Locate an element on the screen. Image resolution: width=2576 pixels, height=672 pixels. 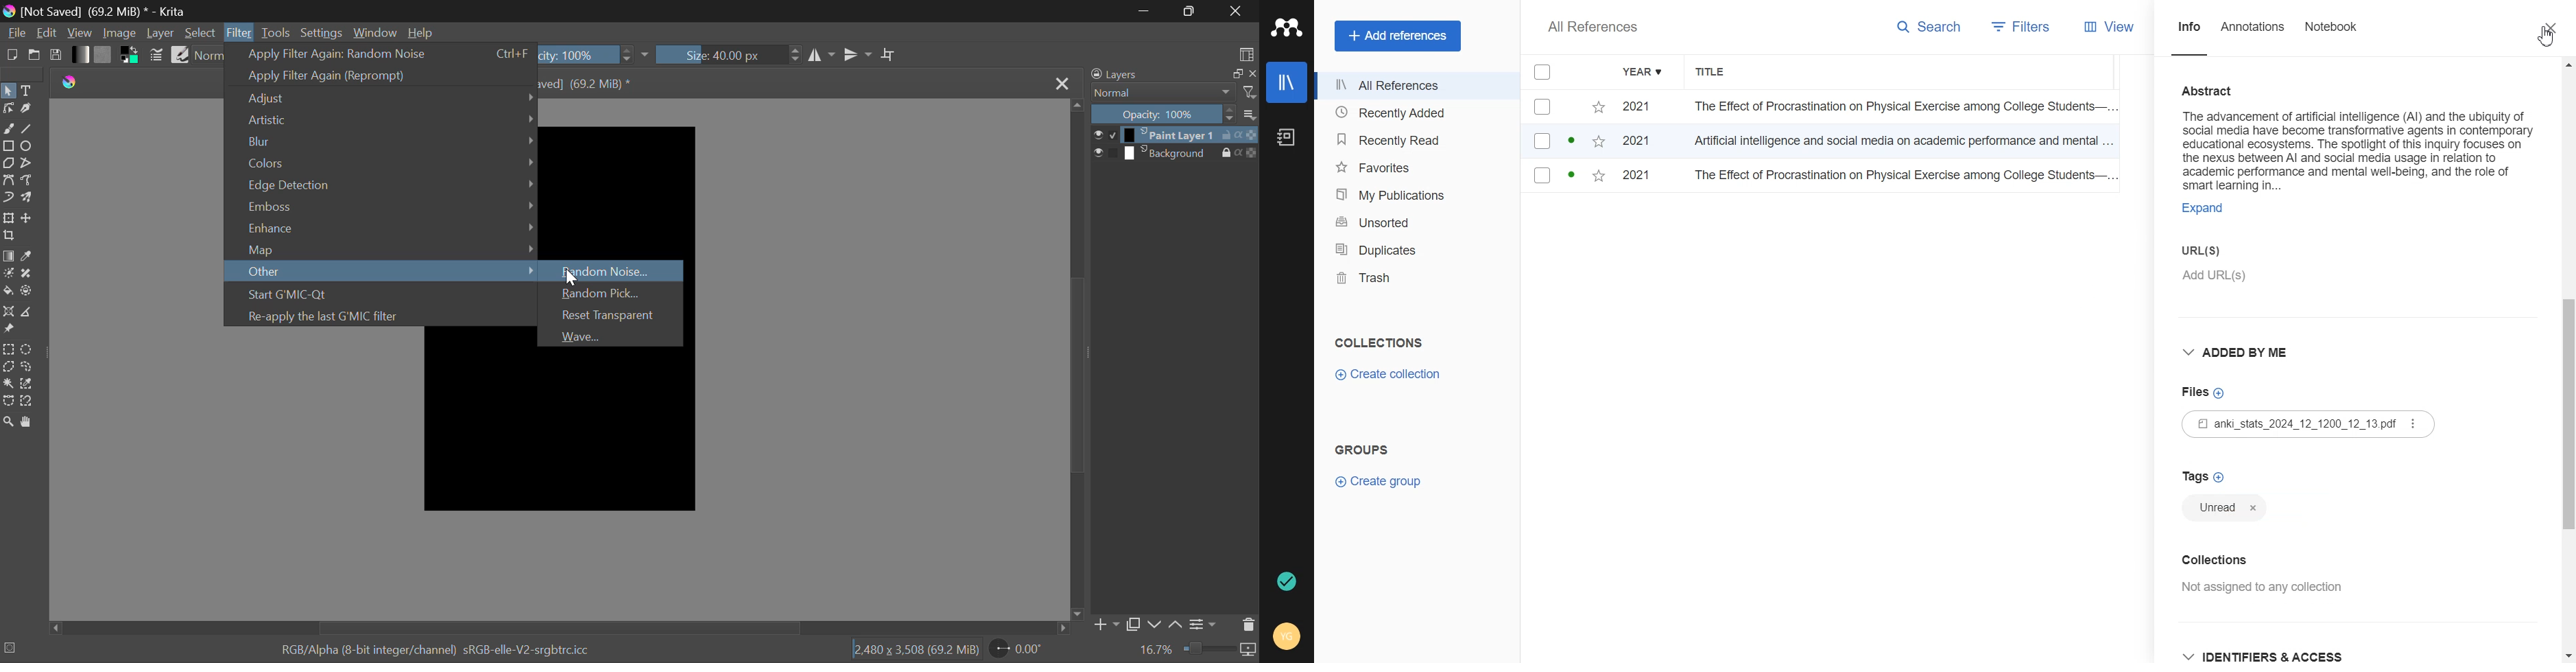
Brush Presets is located at coordinates (180, 54).